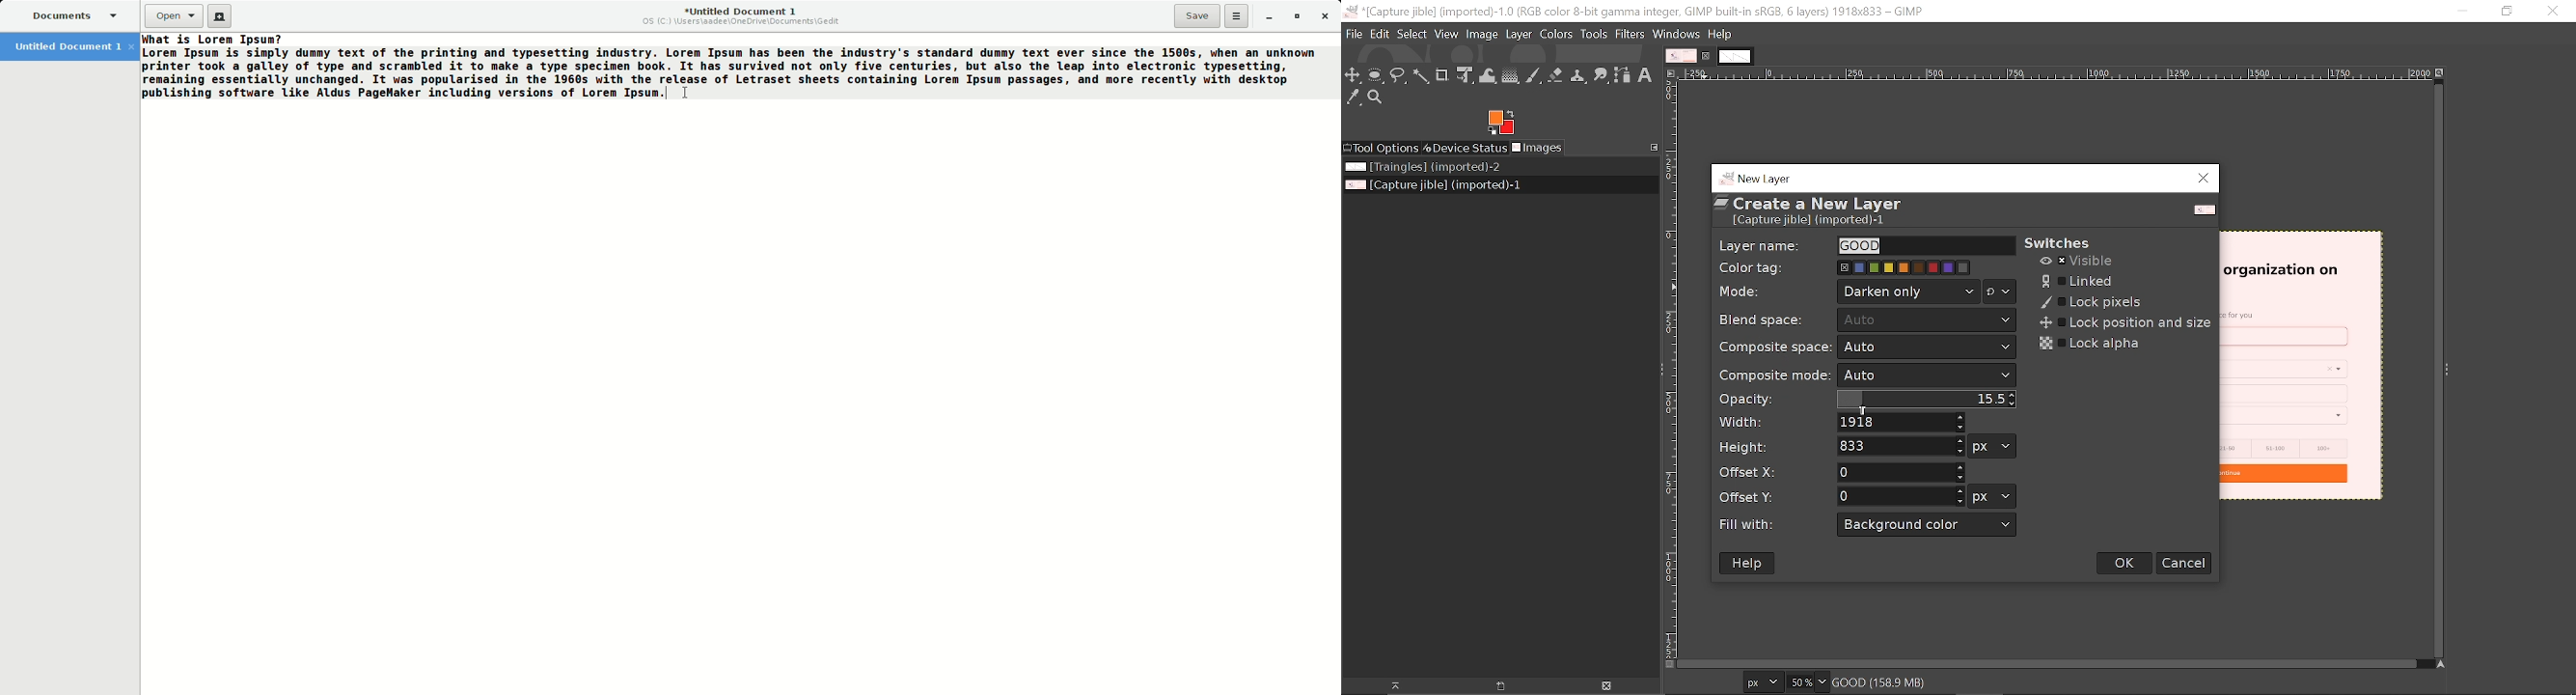 This screenshot has height=700, width=2576. I want to click on Minimize, so click(1265, 16).